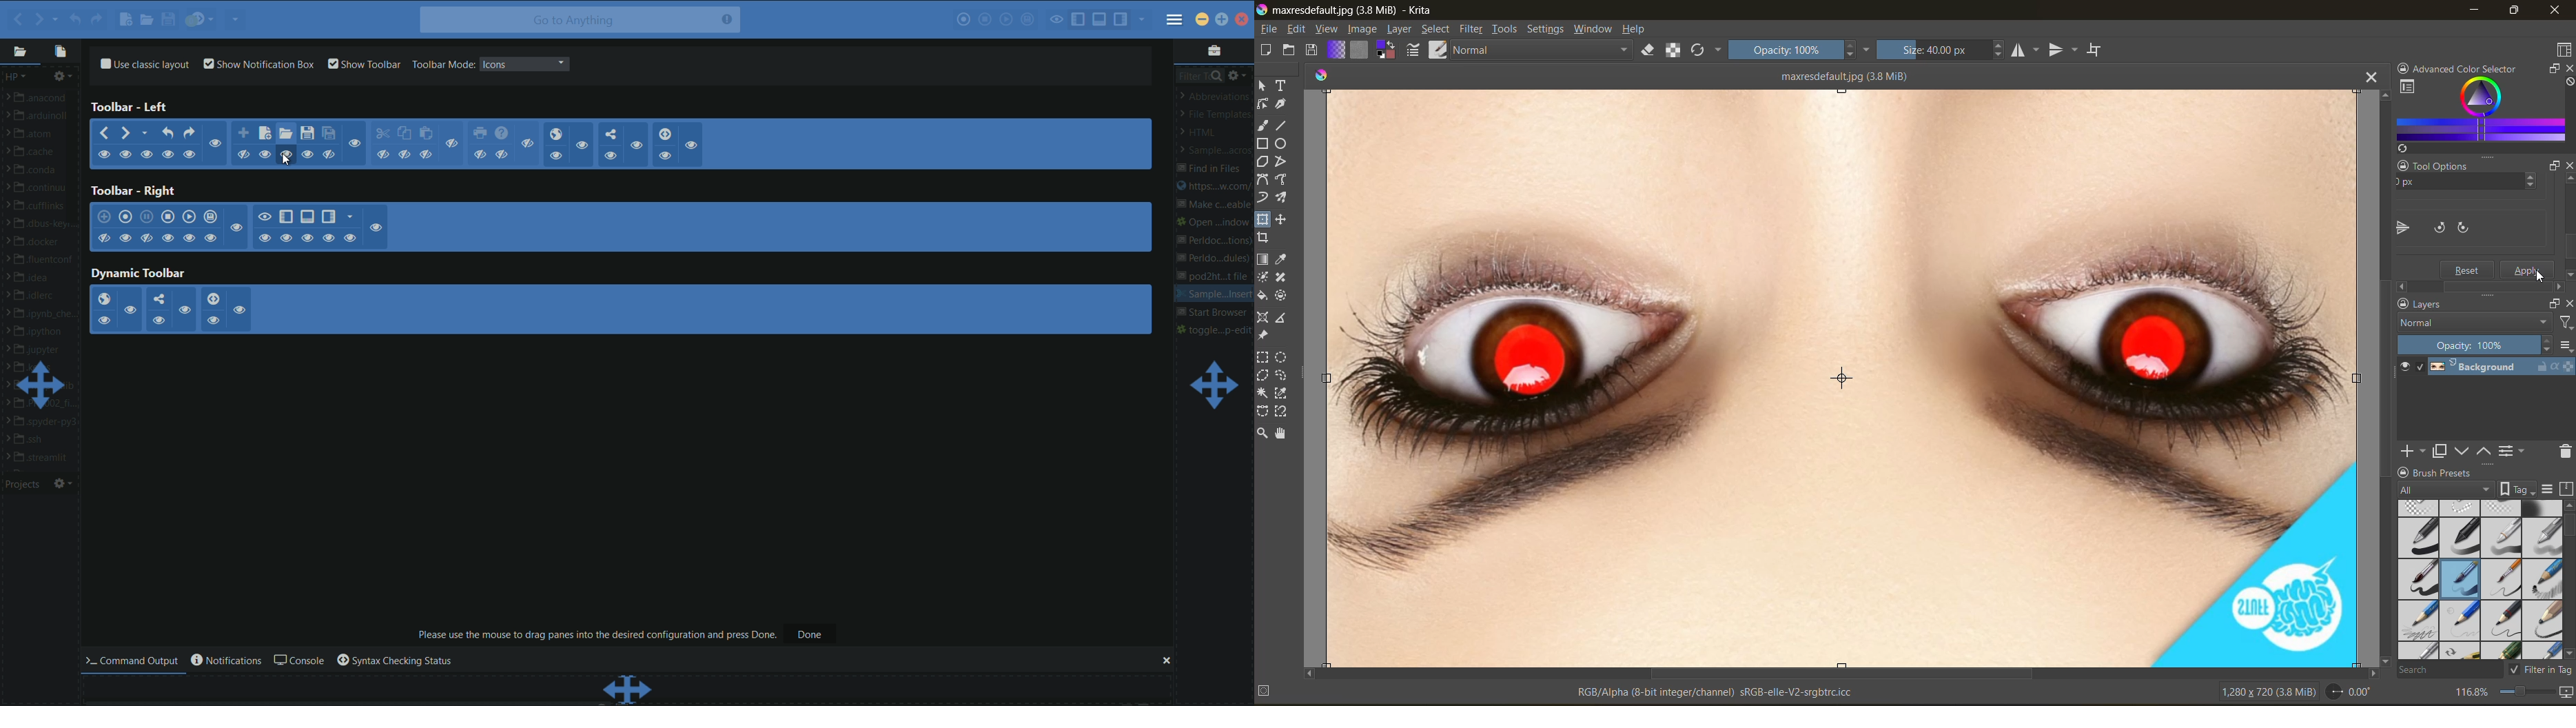 The width and height of the screenshot is (2576, 728). I want to click on toolbar mode, so click(442, 64).